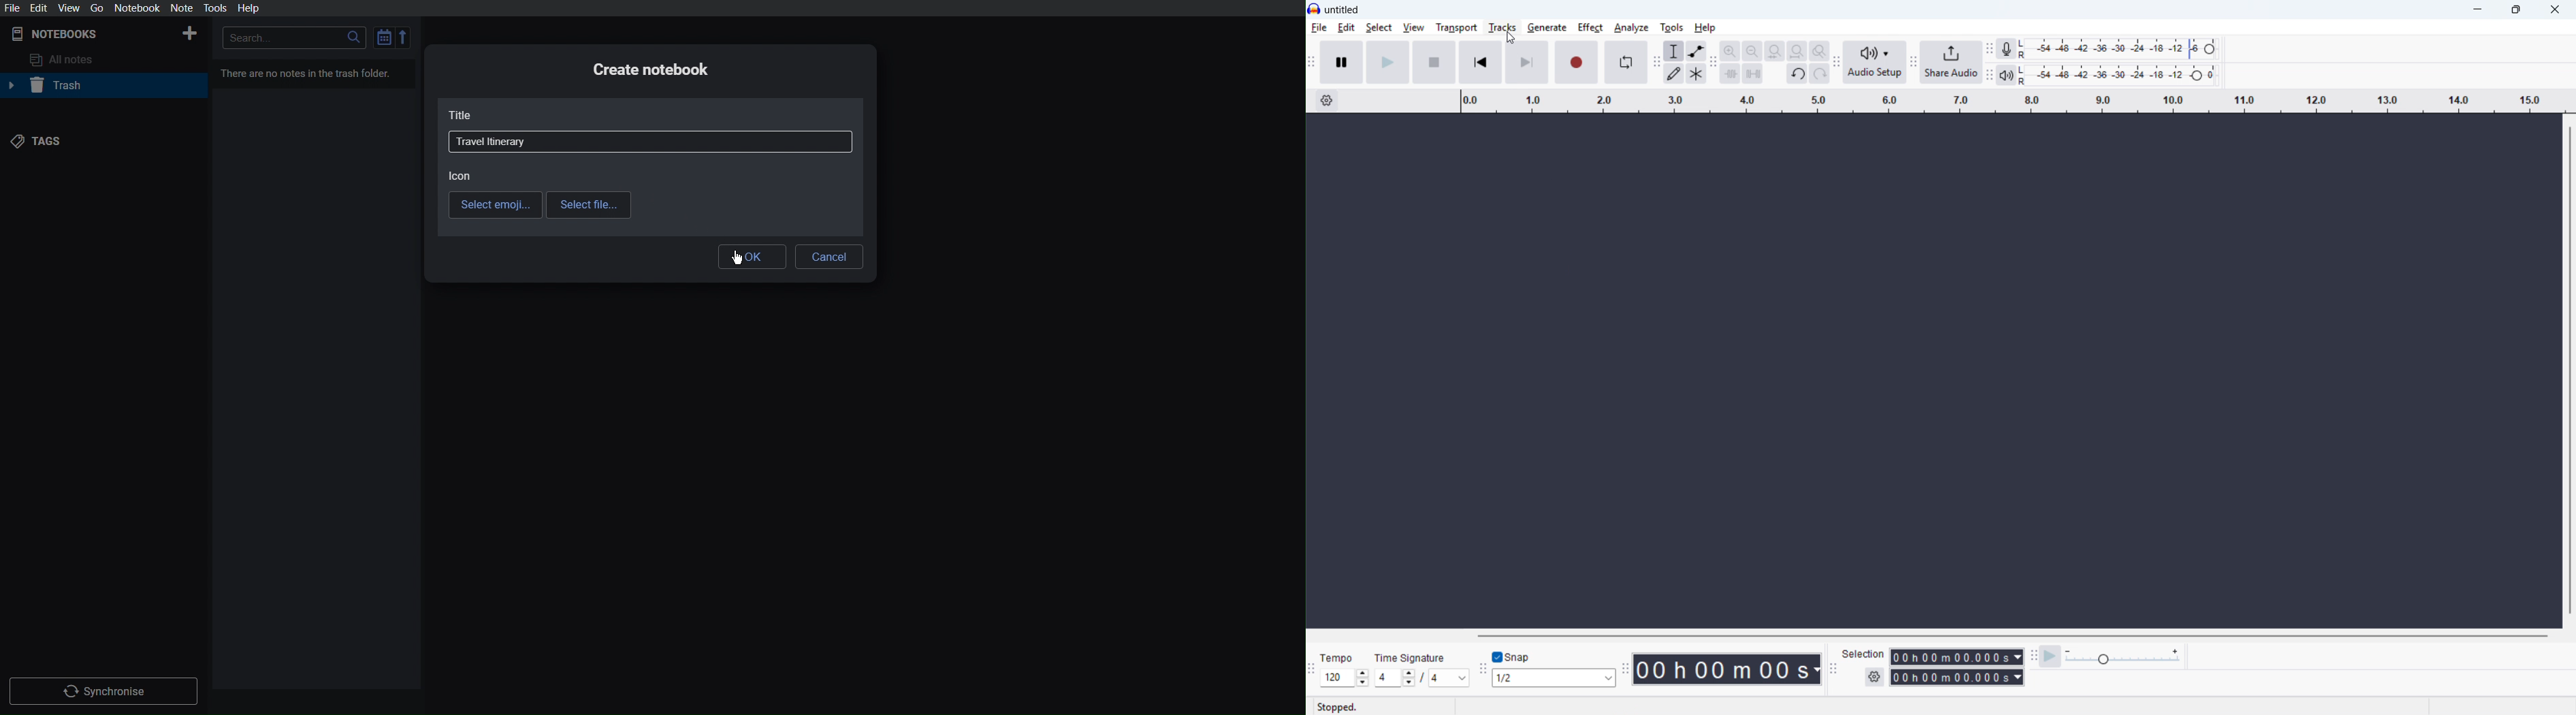 Image resolution: width=2576 pixels, height=728 pixels. I want to click on Cursor, so click(733, 258).